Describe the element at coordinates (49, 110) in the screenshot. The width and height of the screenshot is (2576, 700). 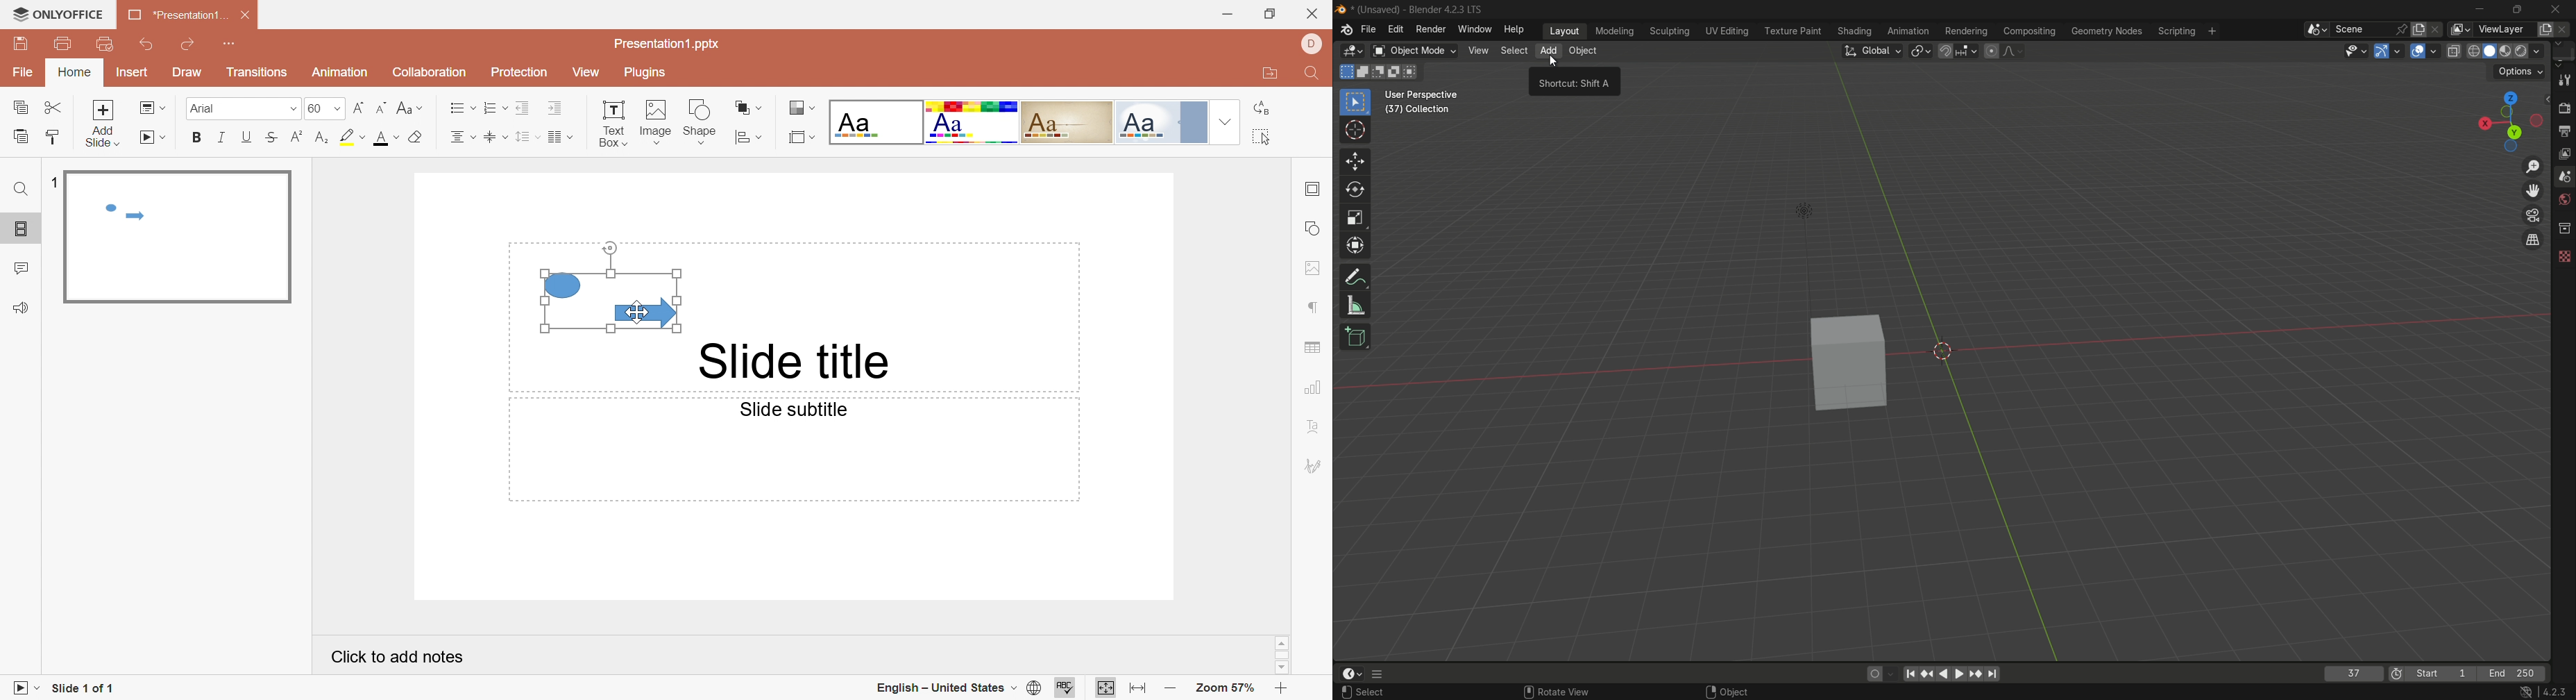
I see `Cut` at that location.